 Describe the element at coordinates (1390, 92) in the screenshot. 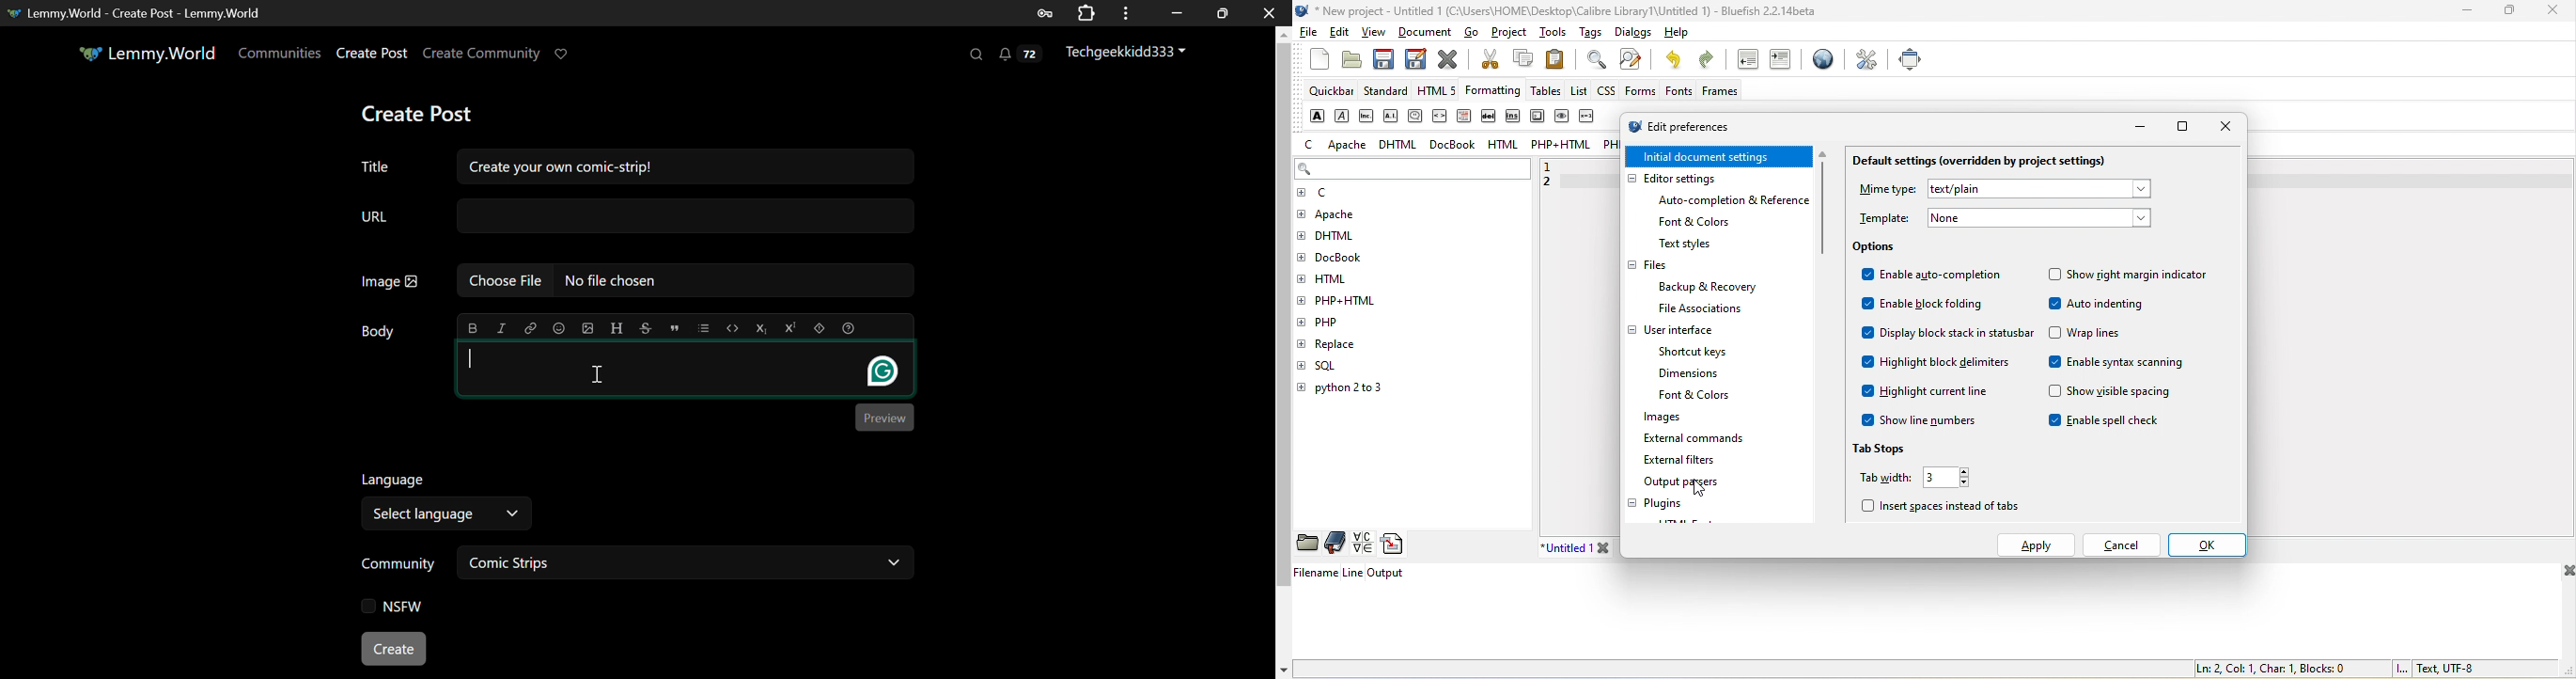

I see `standard` at that location.